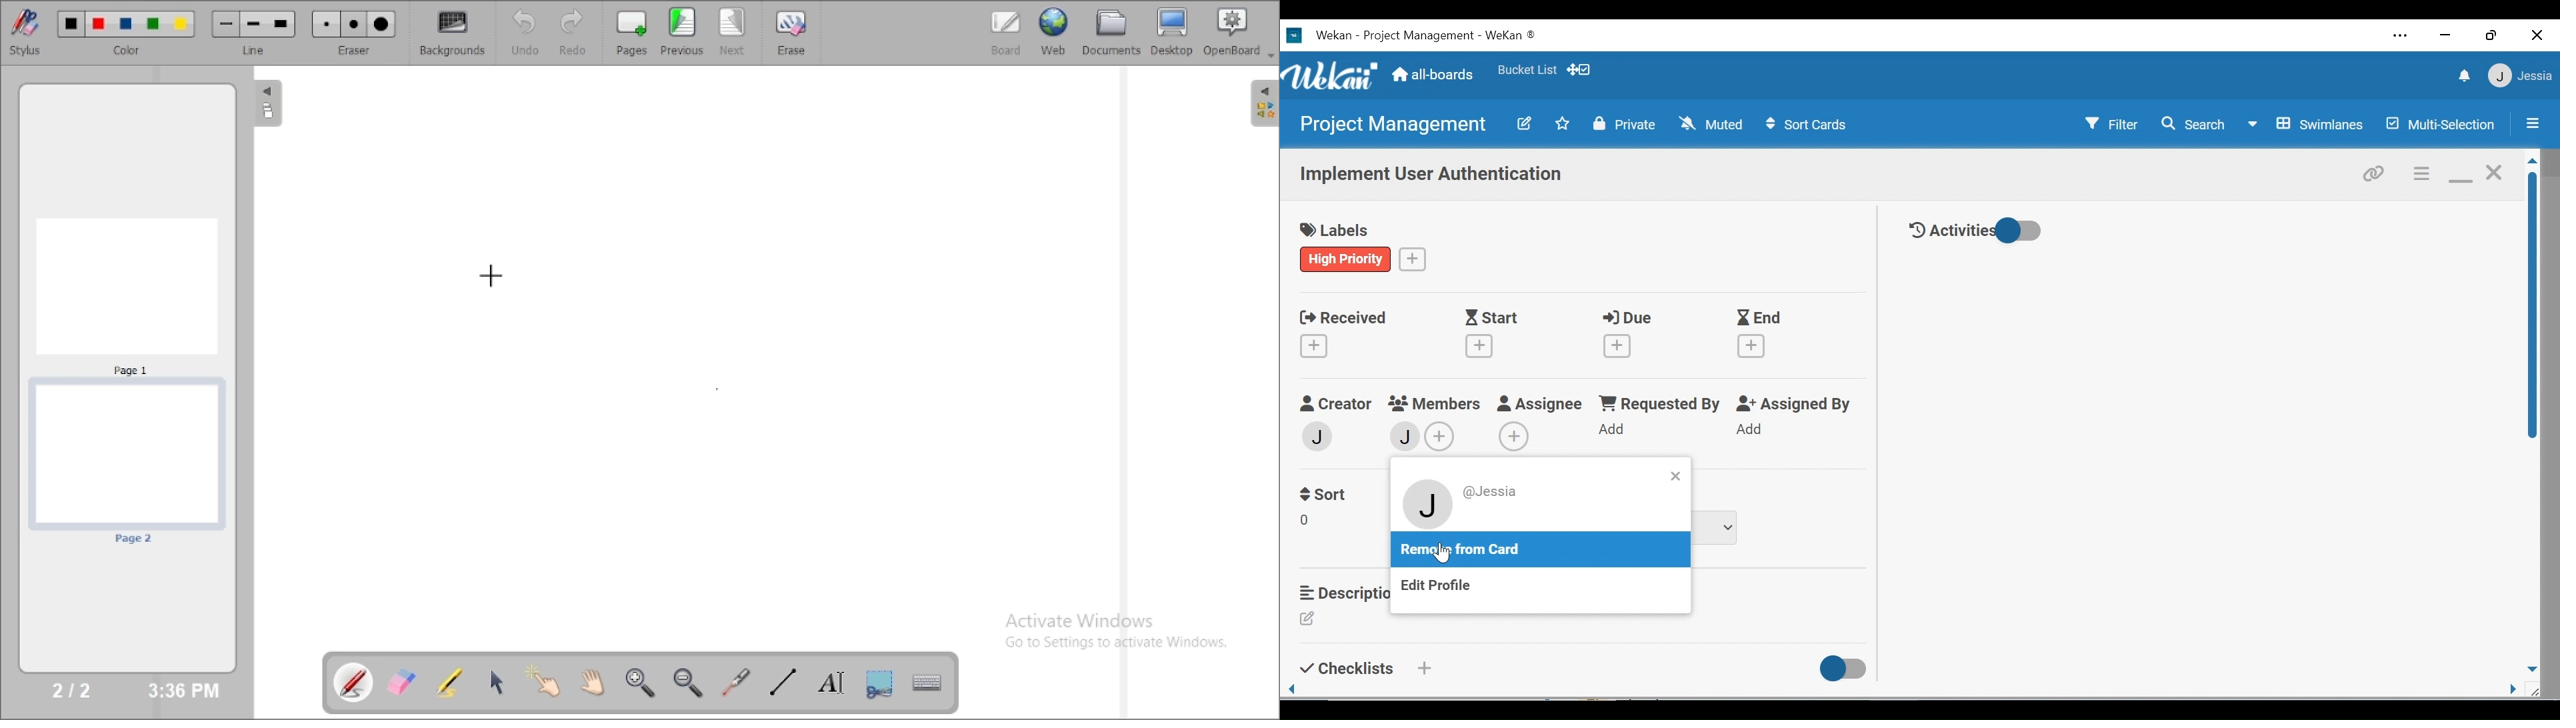  I want to click on add, so click(1413, 258).